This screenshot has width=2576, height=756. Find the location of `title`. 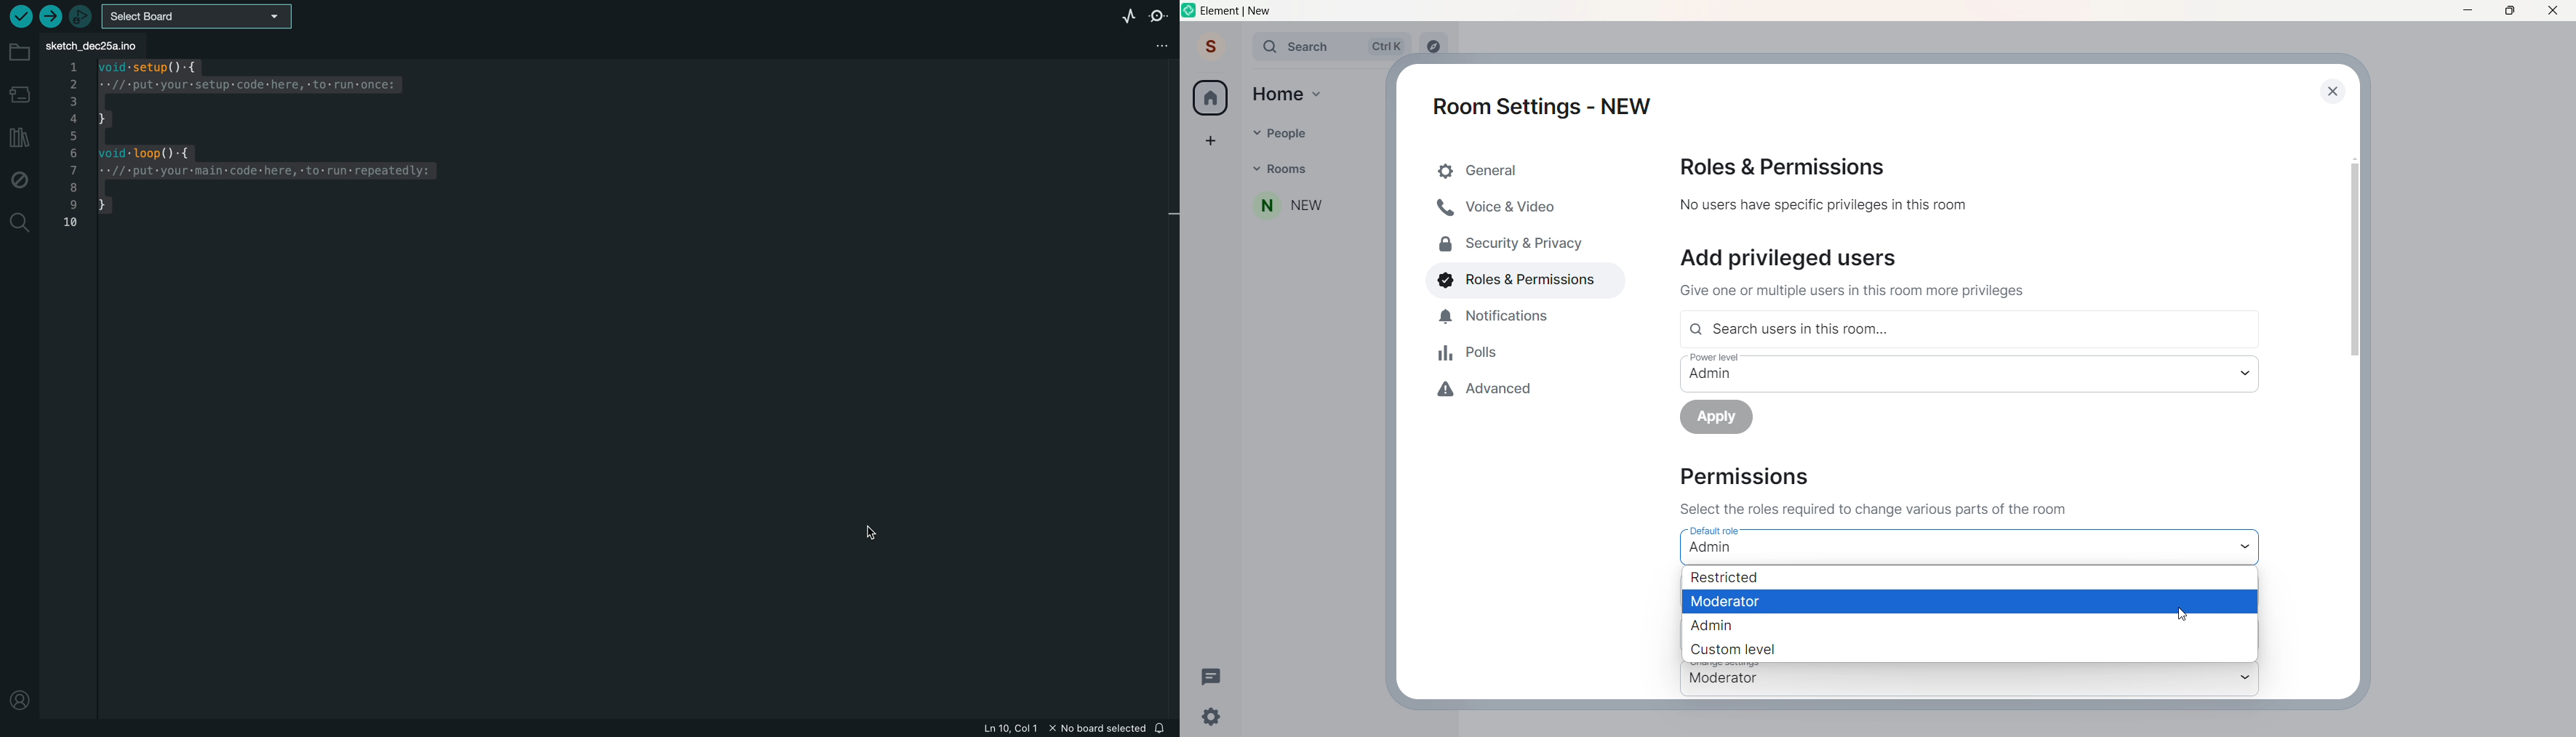

title is located at coordinates (1241, 10).